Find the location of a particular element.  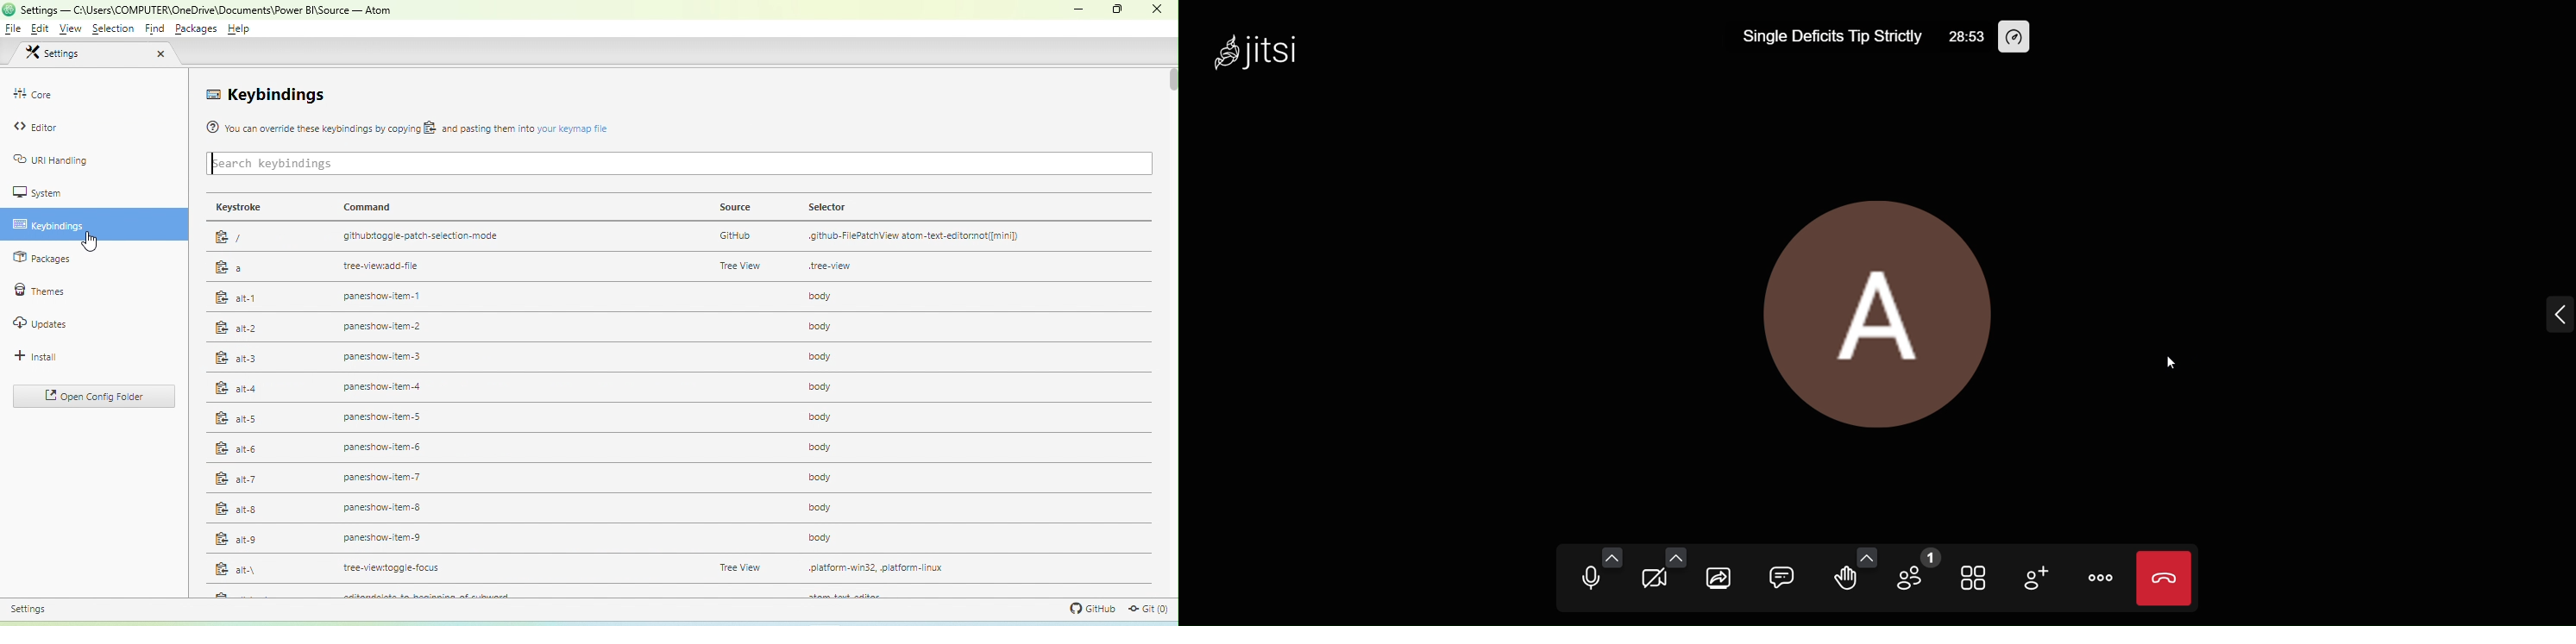

toggle tile is located at coordinates (1974, 578).